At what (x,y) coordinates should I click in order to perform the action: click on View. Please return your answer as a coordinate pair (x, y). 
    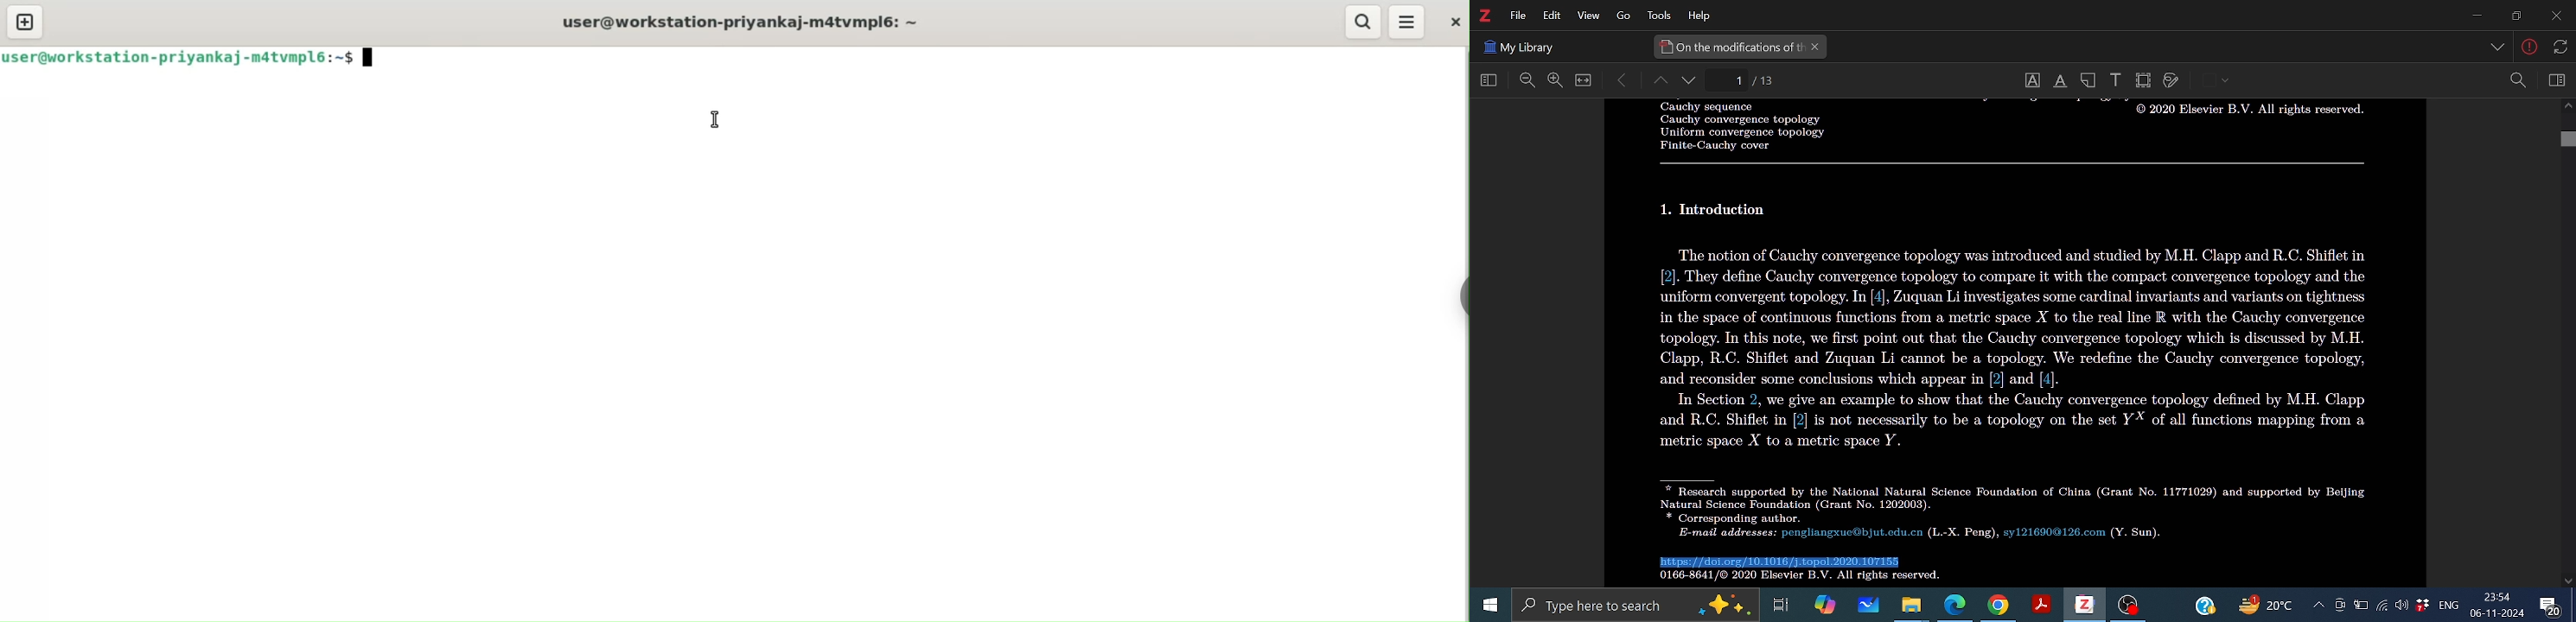
    Looking at the image, I should click on (1586, 16).